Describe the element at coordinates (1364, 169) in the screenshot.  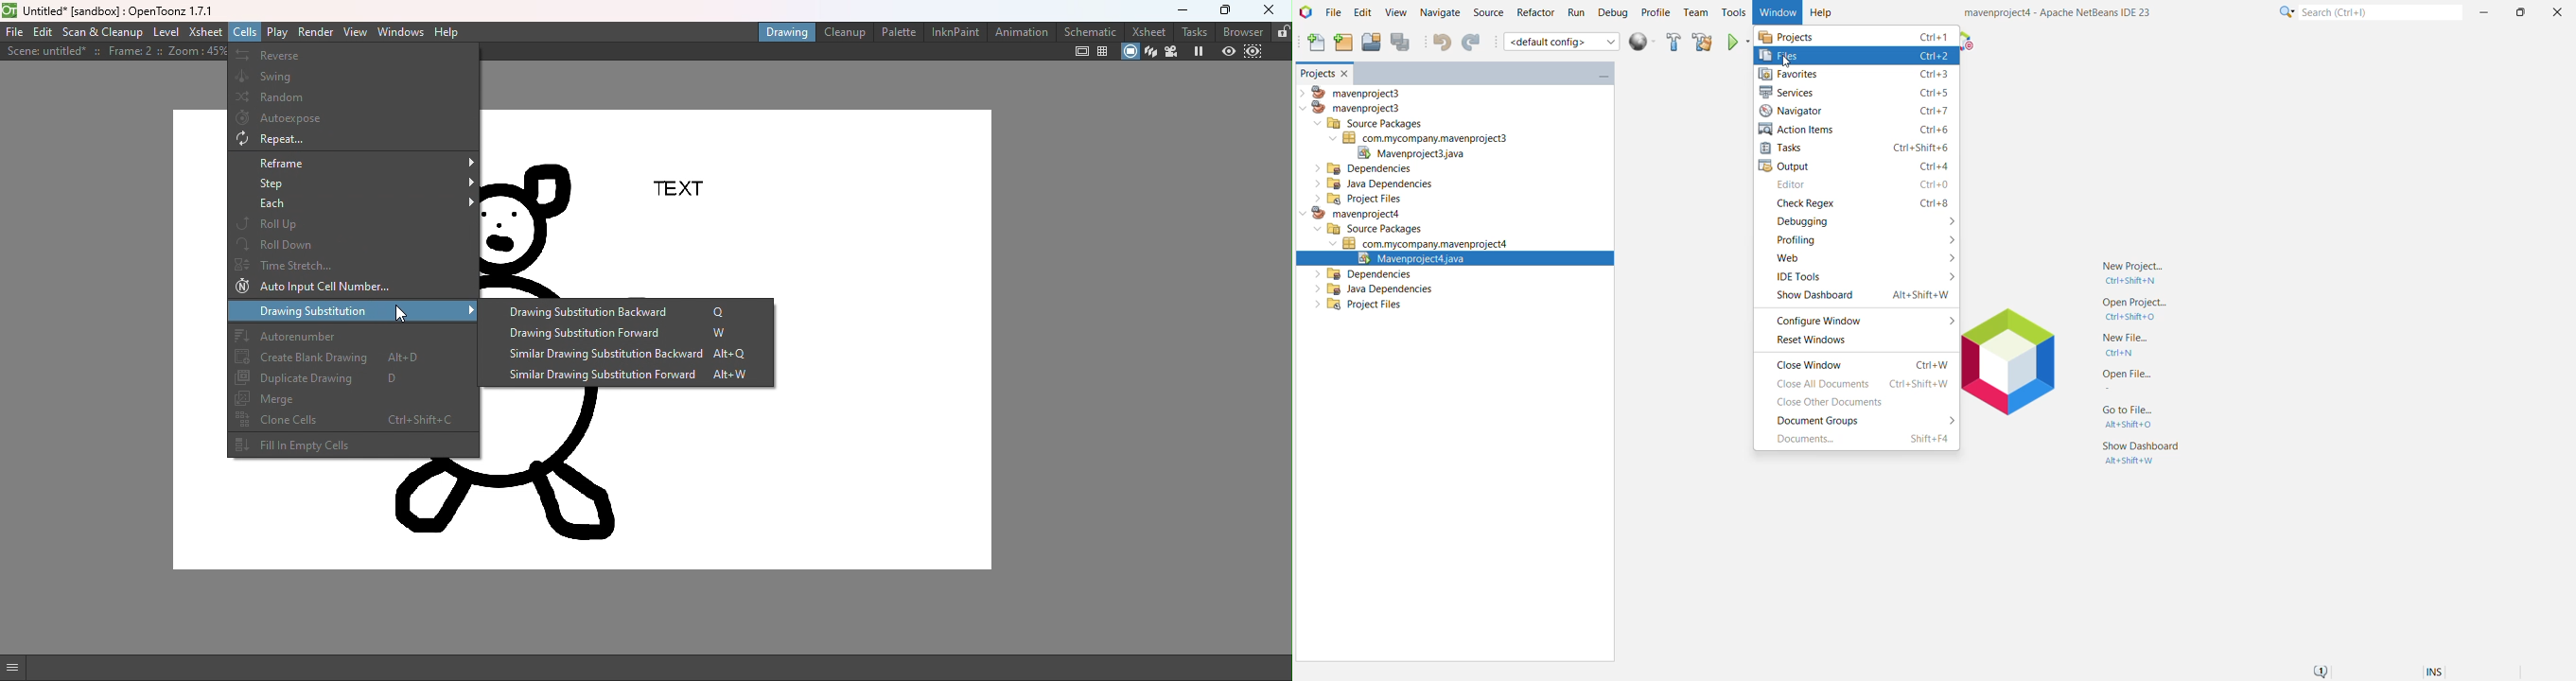
I see `Dependencies` at that location.